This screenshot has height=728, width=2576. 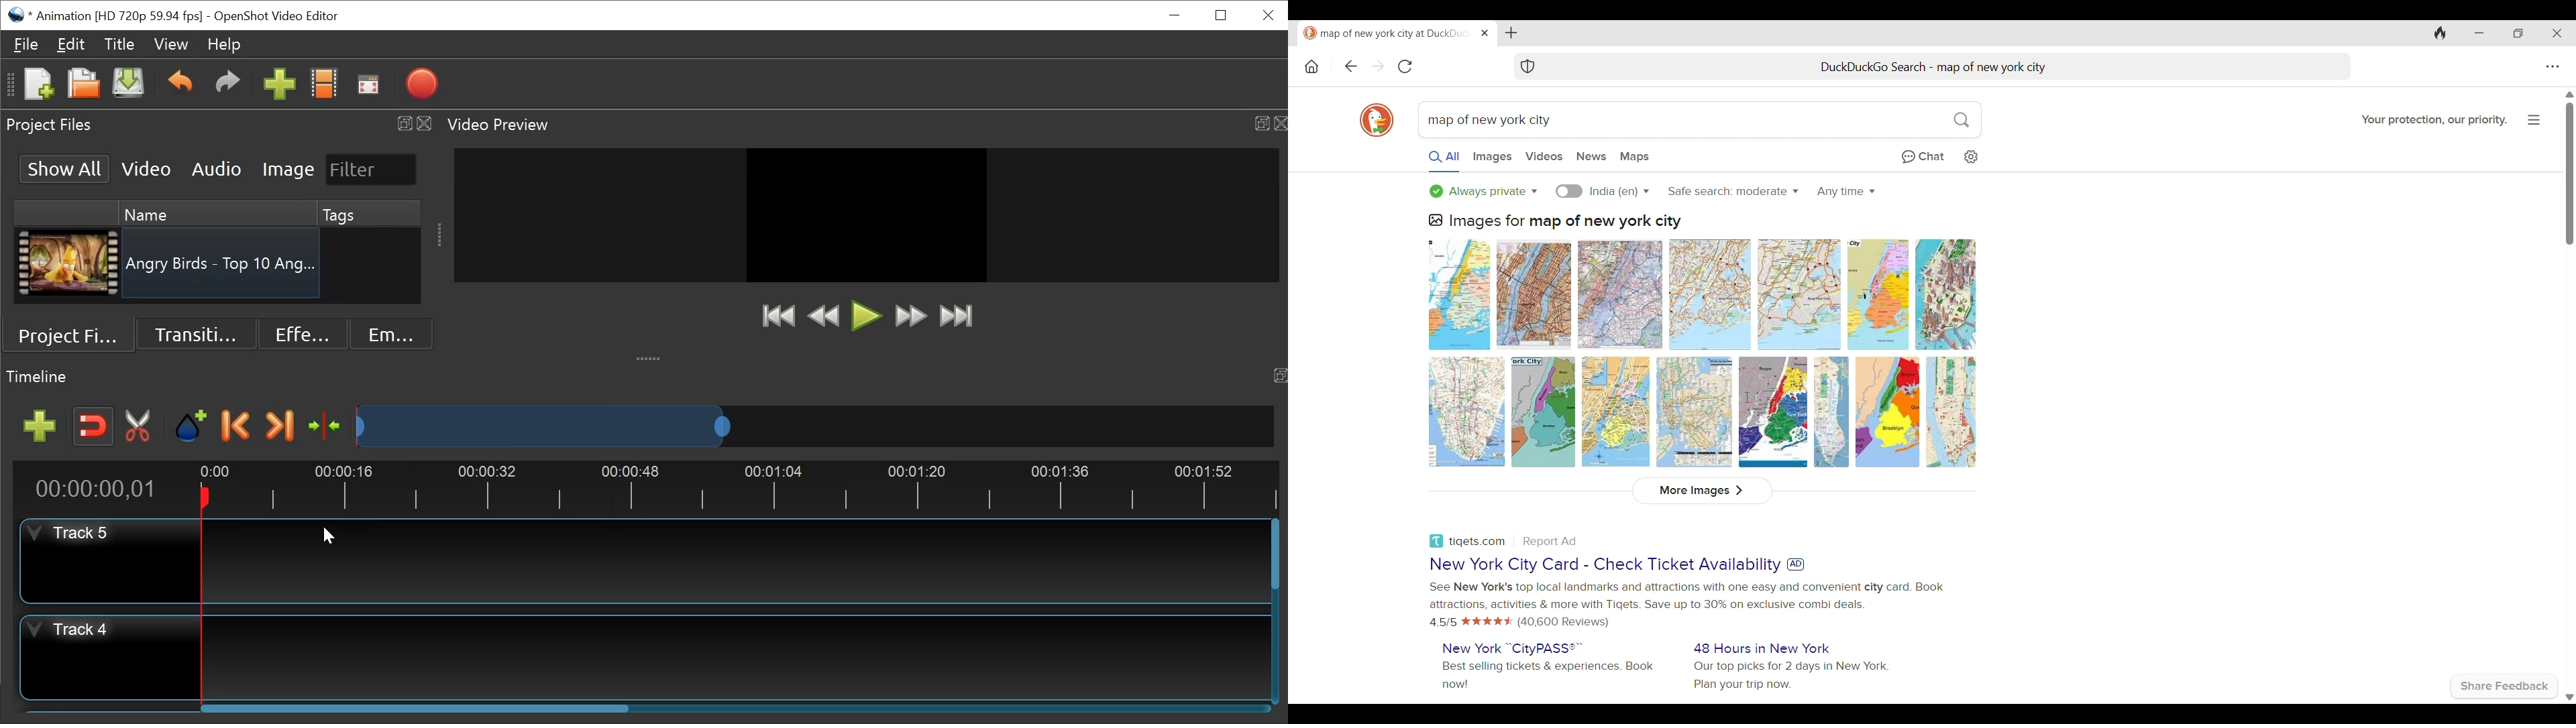 What do you see at coordinates (67, 263) in the screenshot?
I see `Clip` at bounding box center [67, 263].